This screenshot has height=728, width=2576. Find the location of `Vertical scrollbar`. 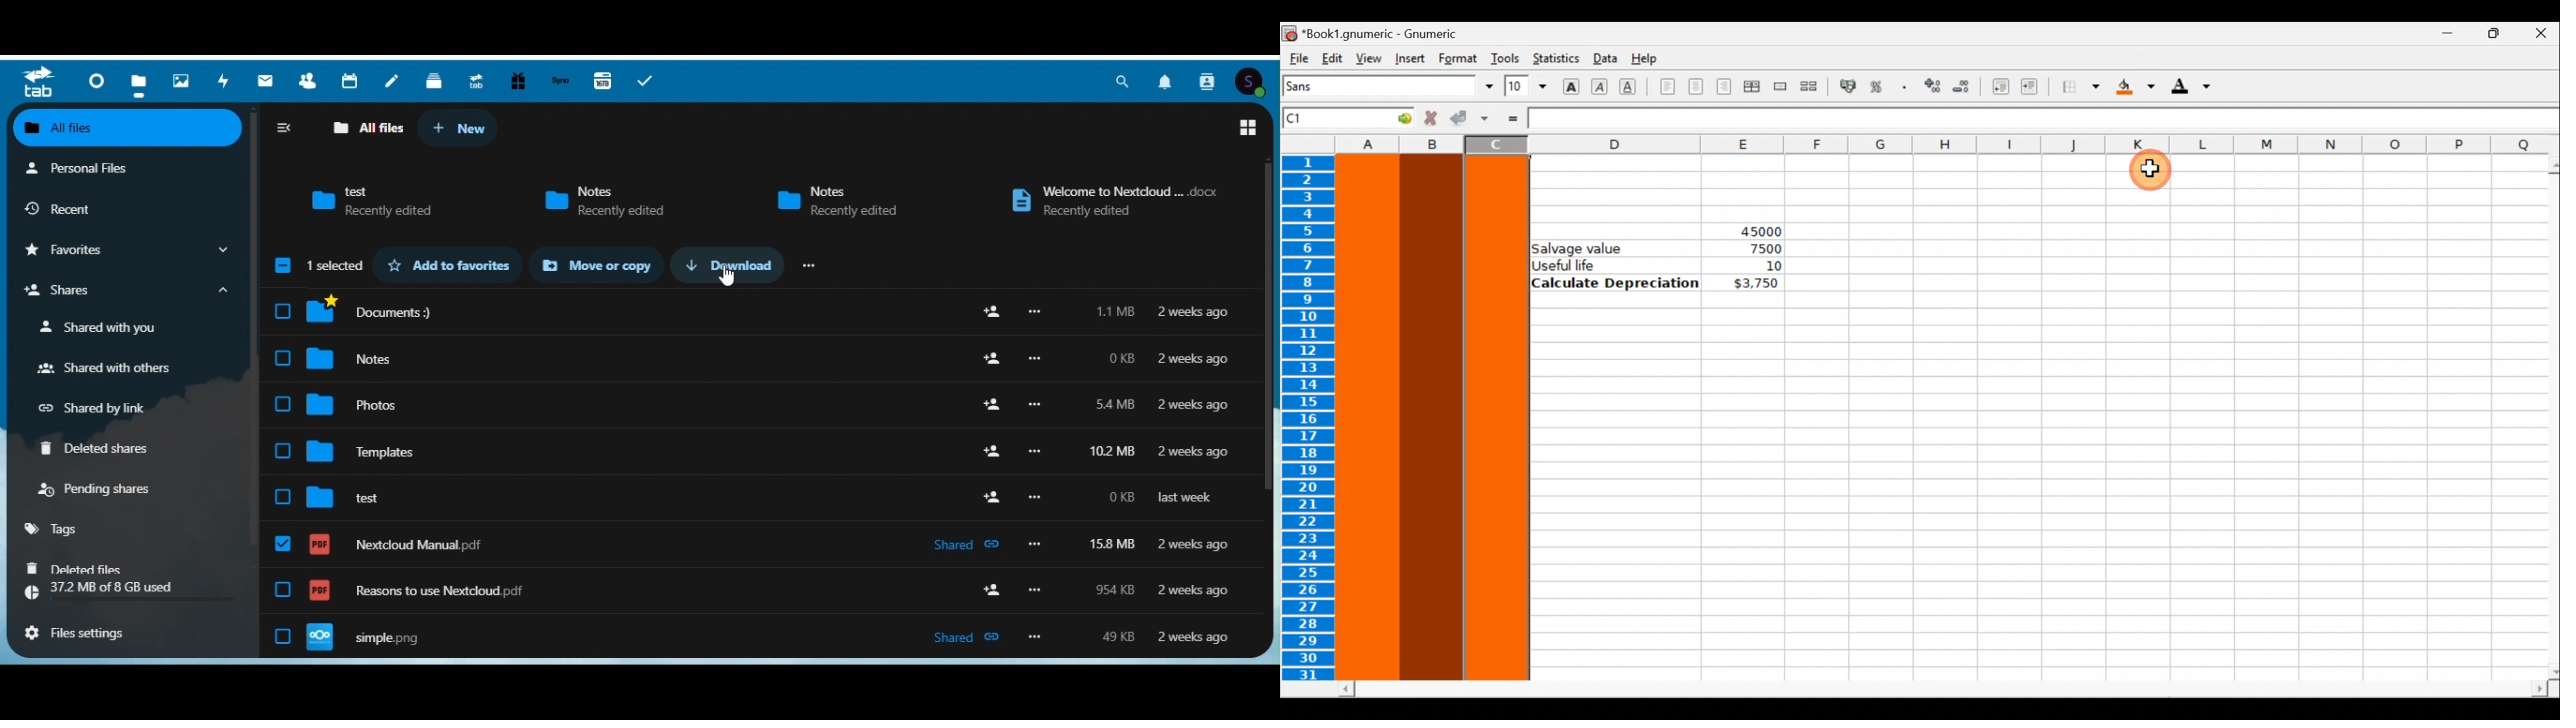

Vertical scrollbar is located at coordinates (253, 329).